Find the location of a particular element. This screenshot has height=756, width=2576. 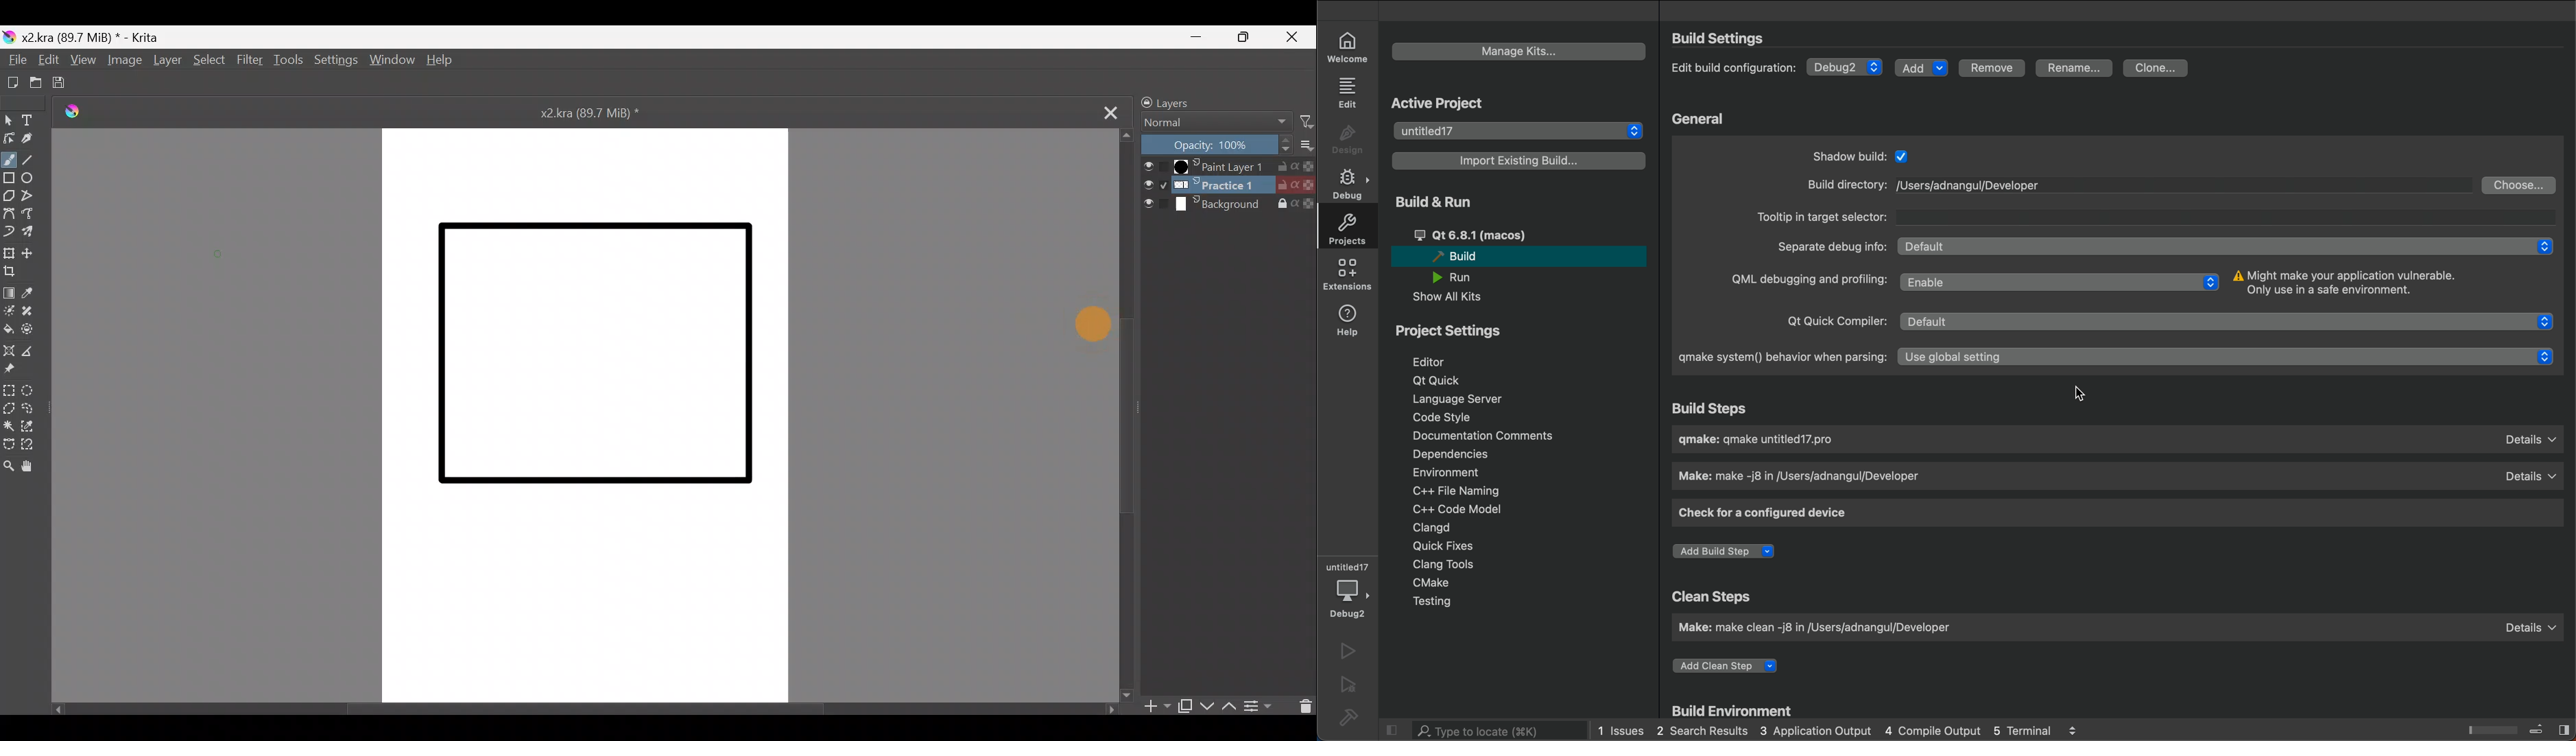

testing is located at coordinates (1444, 605).